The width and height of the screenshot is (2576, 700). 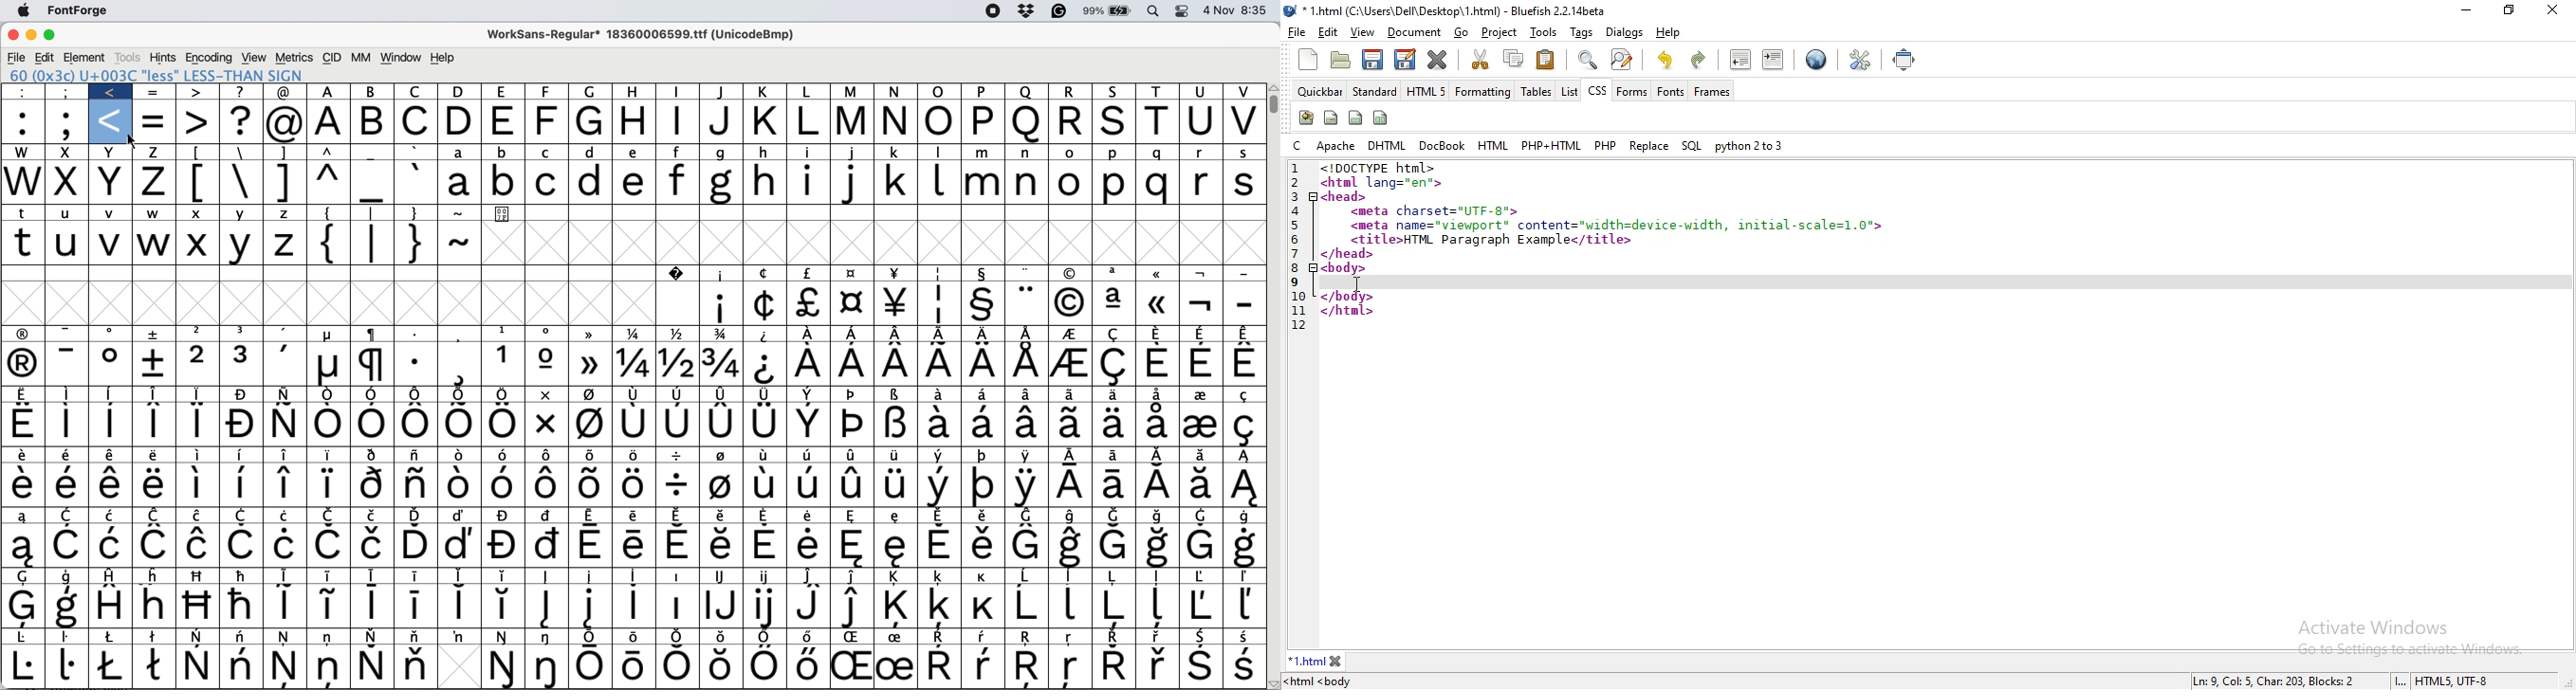 I want to click on Symbol, so click(x=1072, y=364).